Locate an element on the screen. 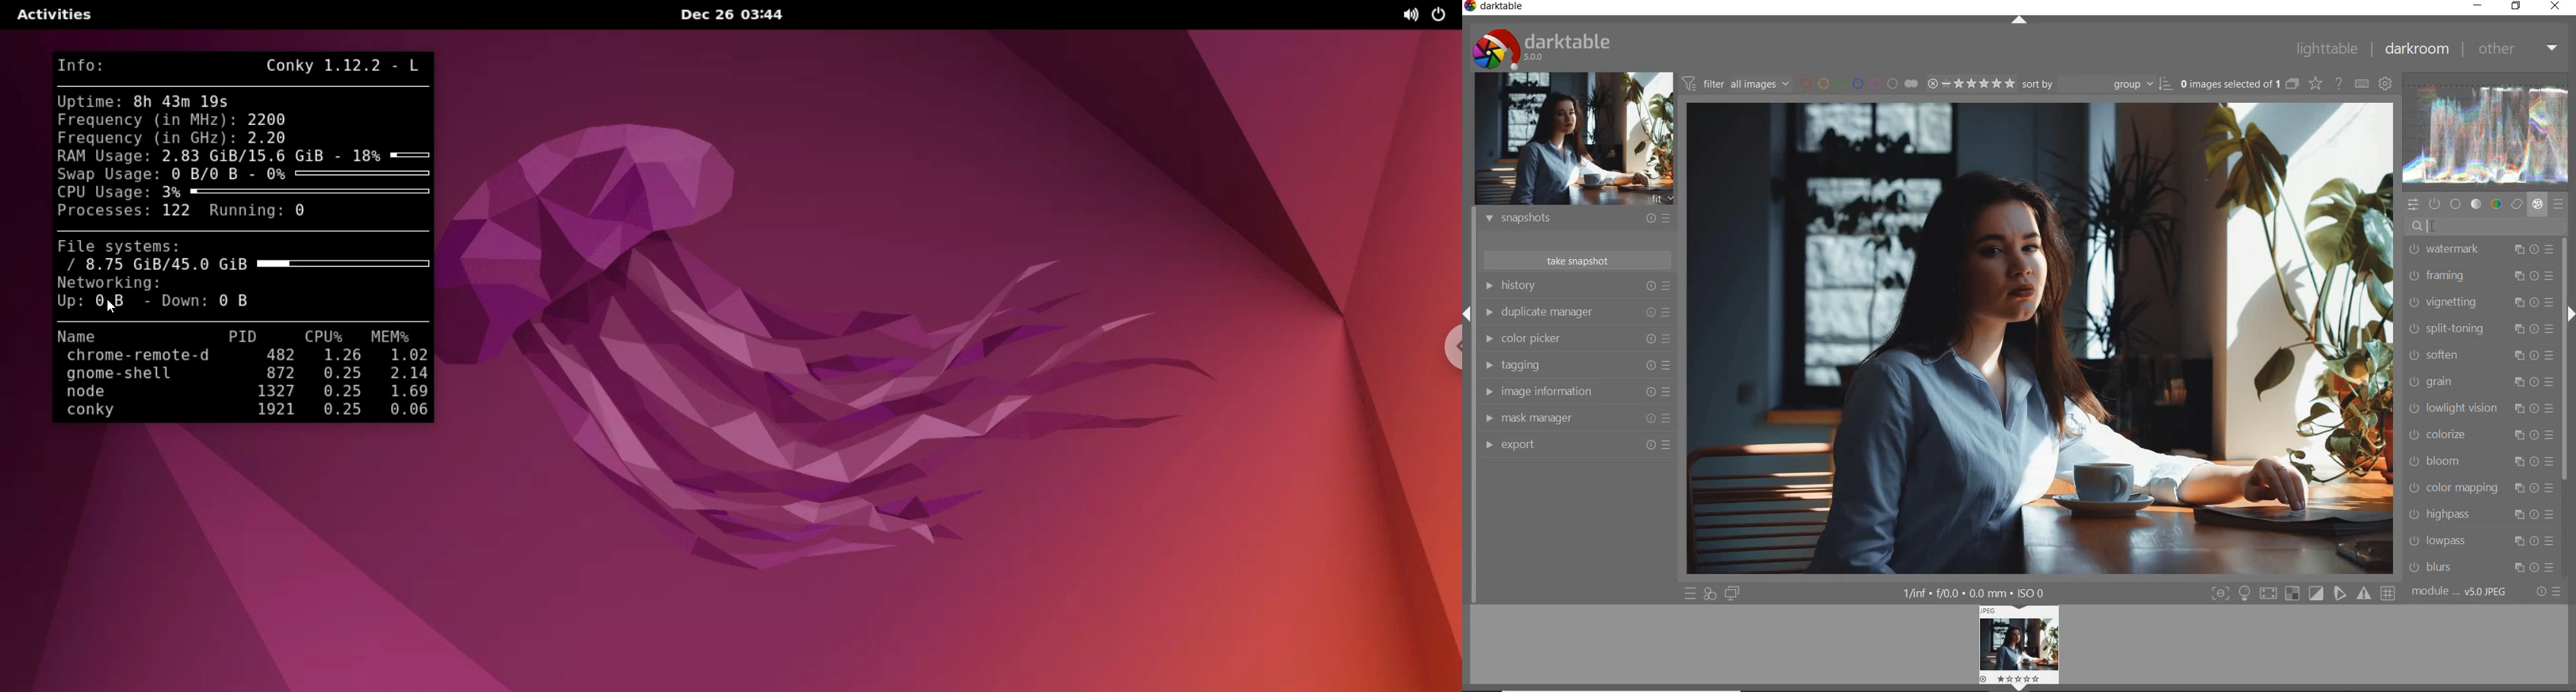 The width and height of the screenshot is (2576, 700). correct is located at coordinates (2516, 204).